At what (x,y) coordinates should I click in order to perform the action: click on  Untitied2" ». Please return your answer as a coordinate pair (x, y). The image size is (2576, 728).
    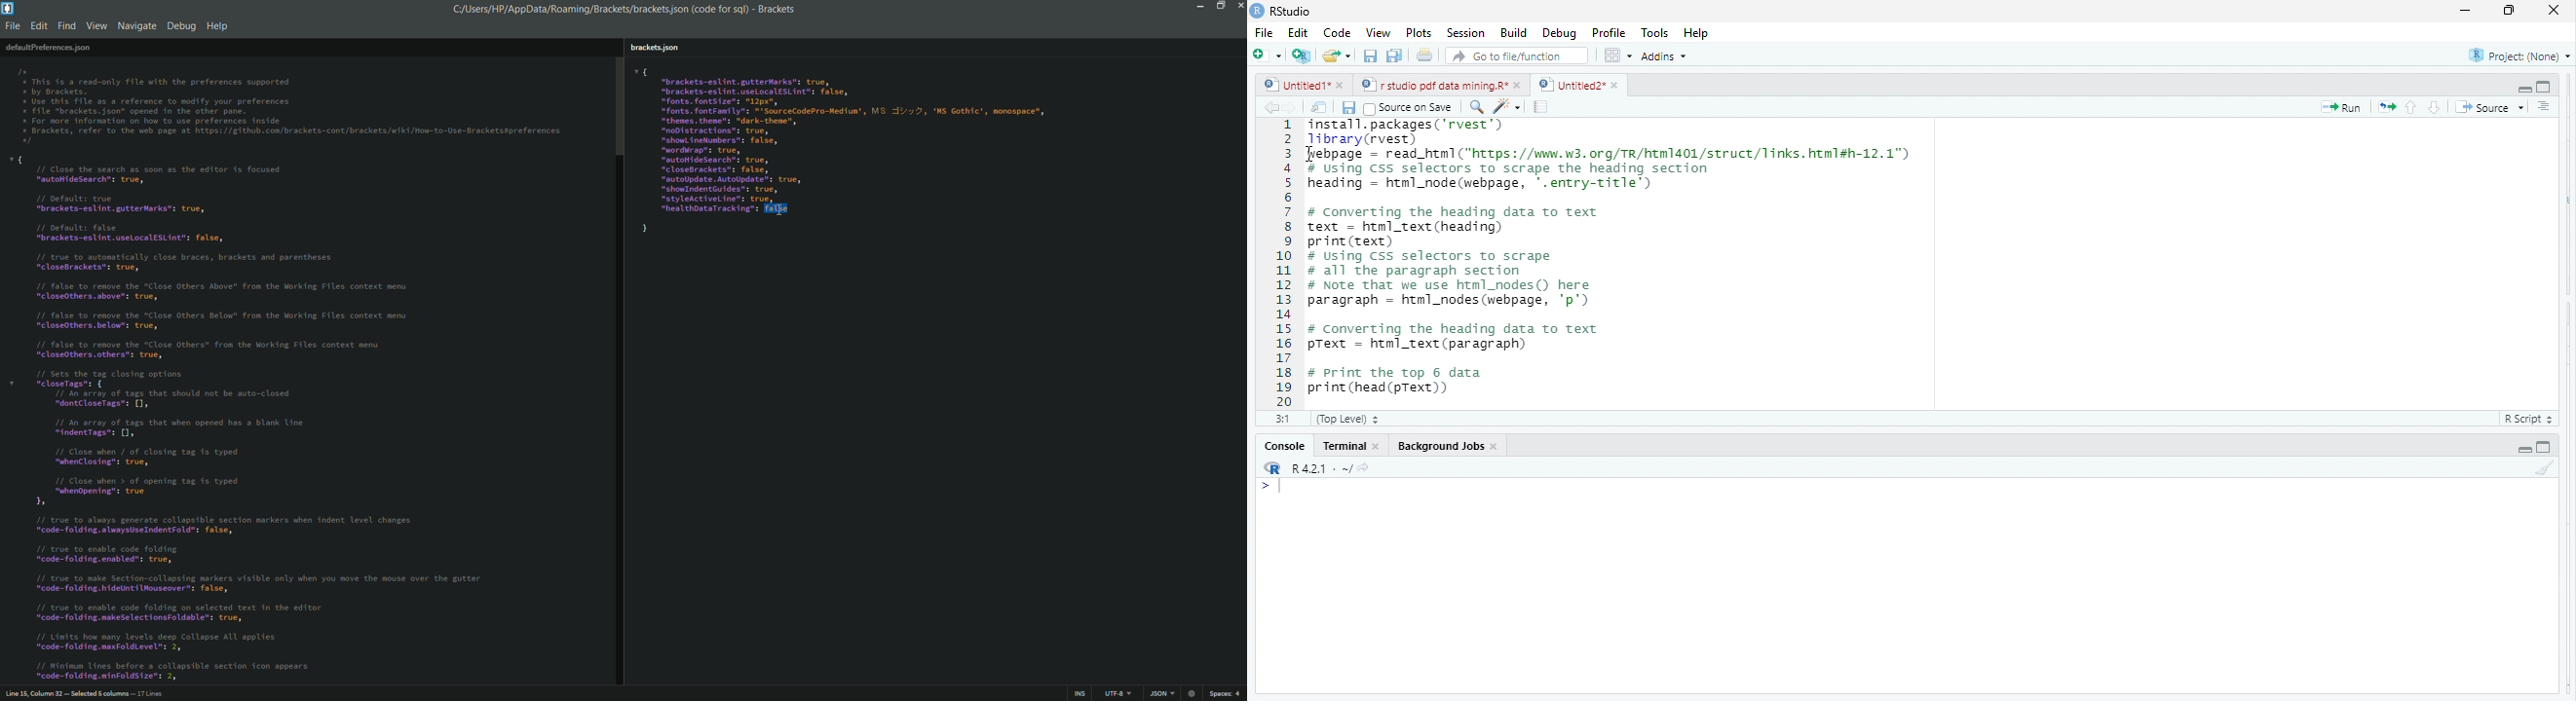
    Looking at the image, I should click on (1575, 86).